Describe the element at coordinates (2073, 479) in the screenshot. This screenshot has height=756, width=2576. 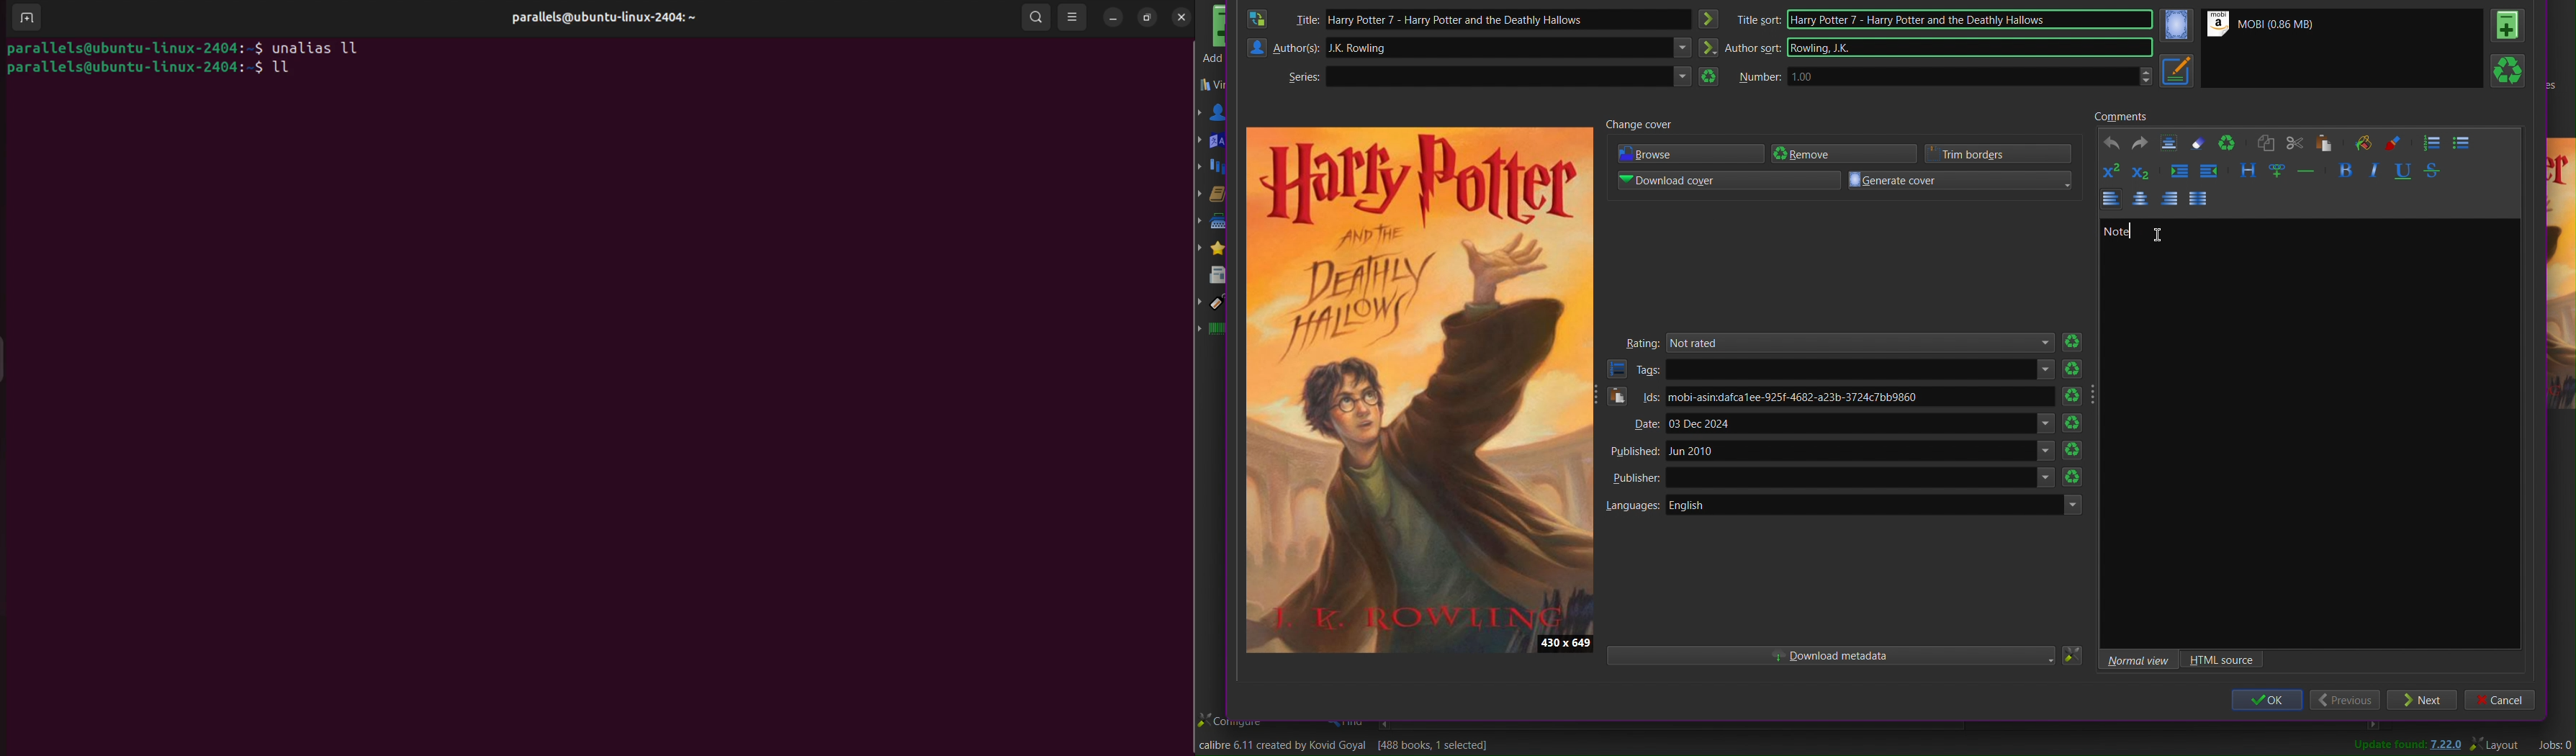
I see `Refresh` at that location.